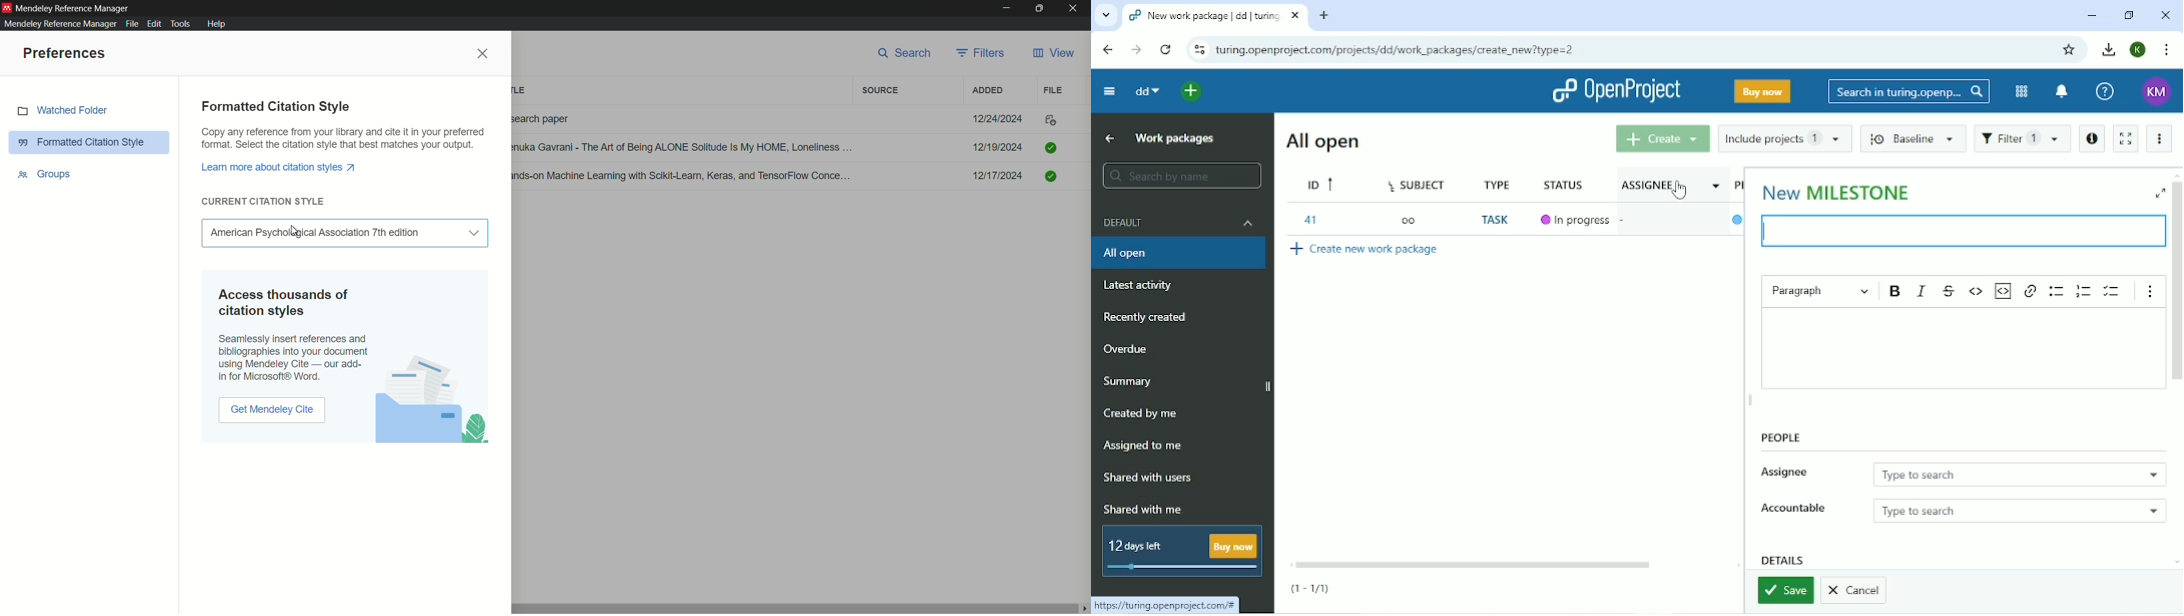  I want to click on details, so click(790, 177).